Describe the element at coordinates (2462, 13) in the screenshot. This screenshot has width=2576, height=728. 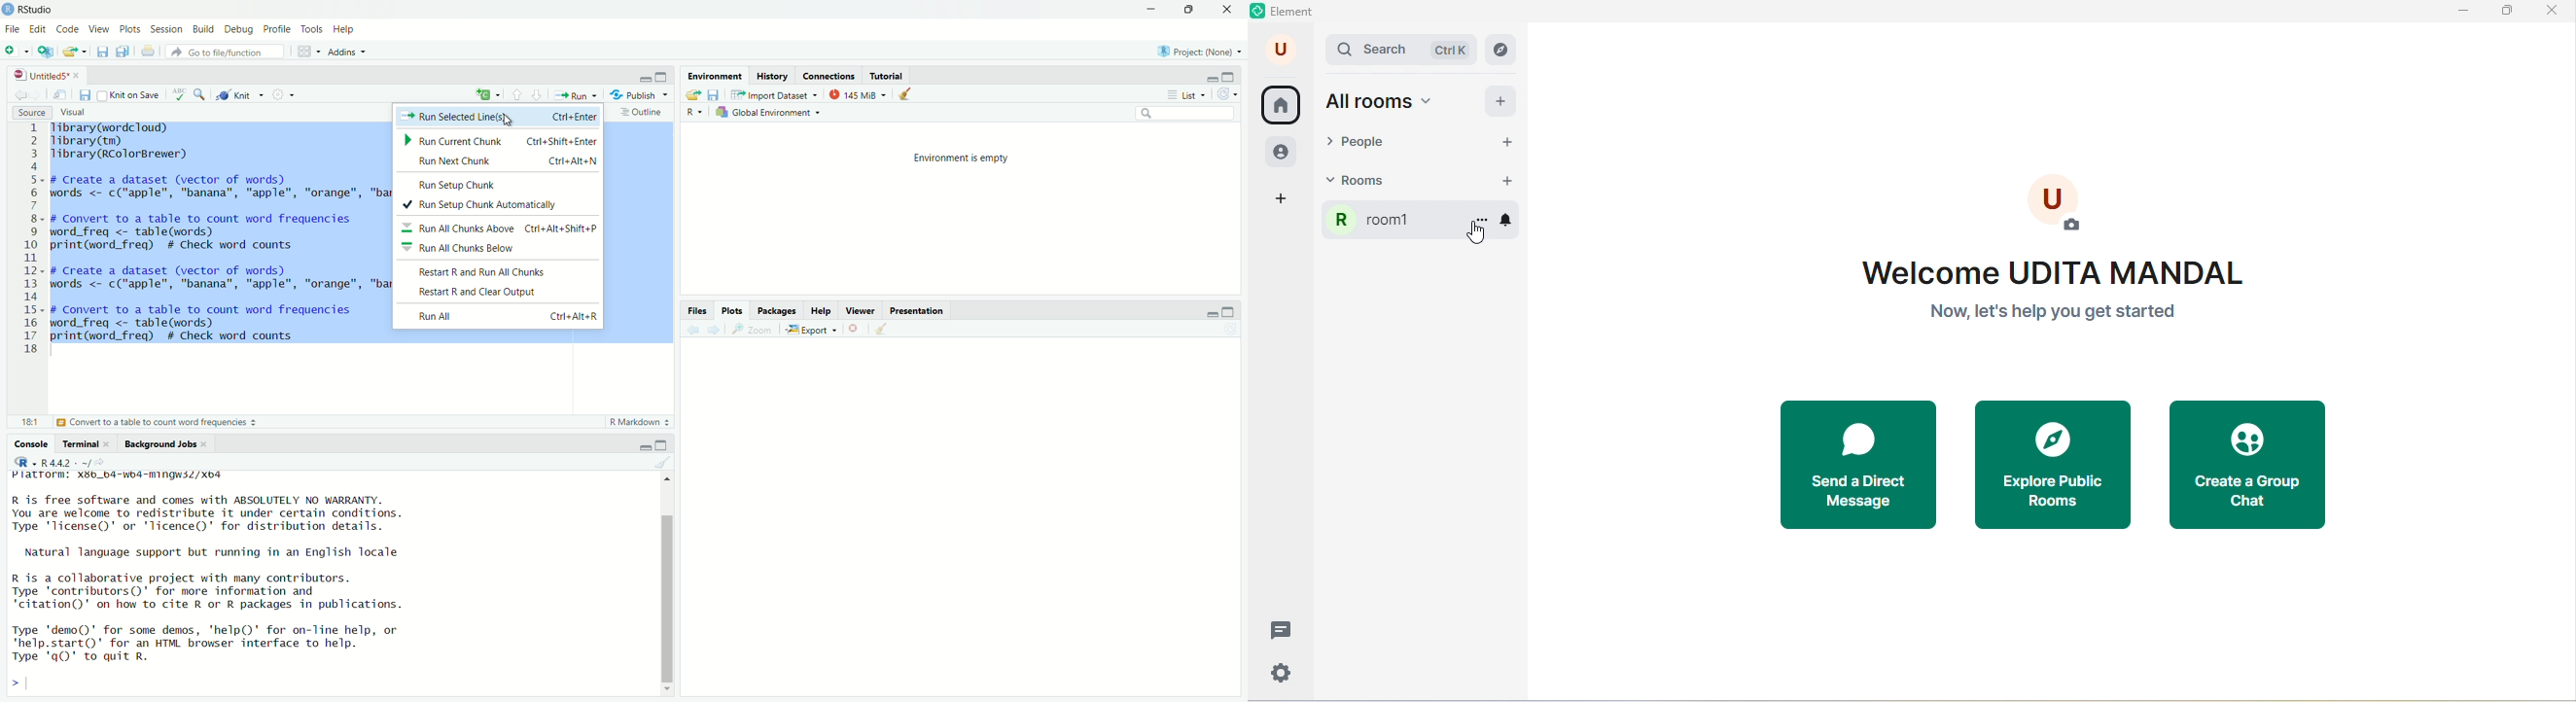
I see `minimize` at that location.